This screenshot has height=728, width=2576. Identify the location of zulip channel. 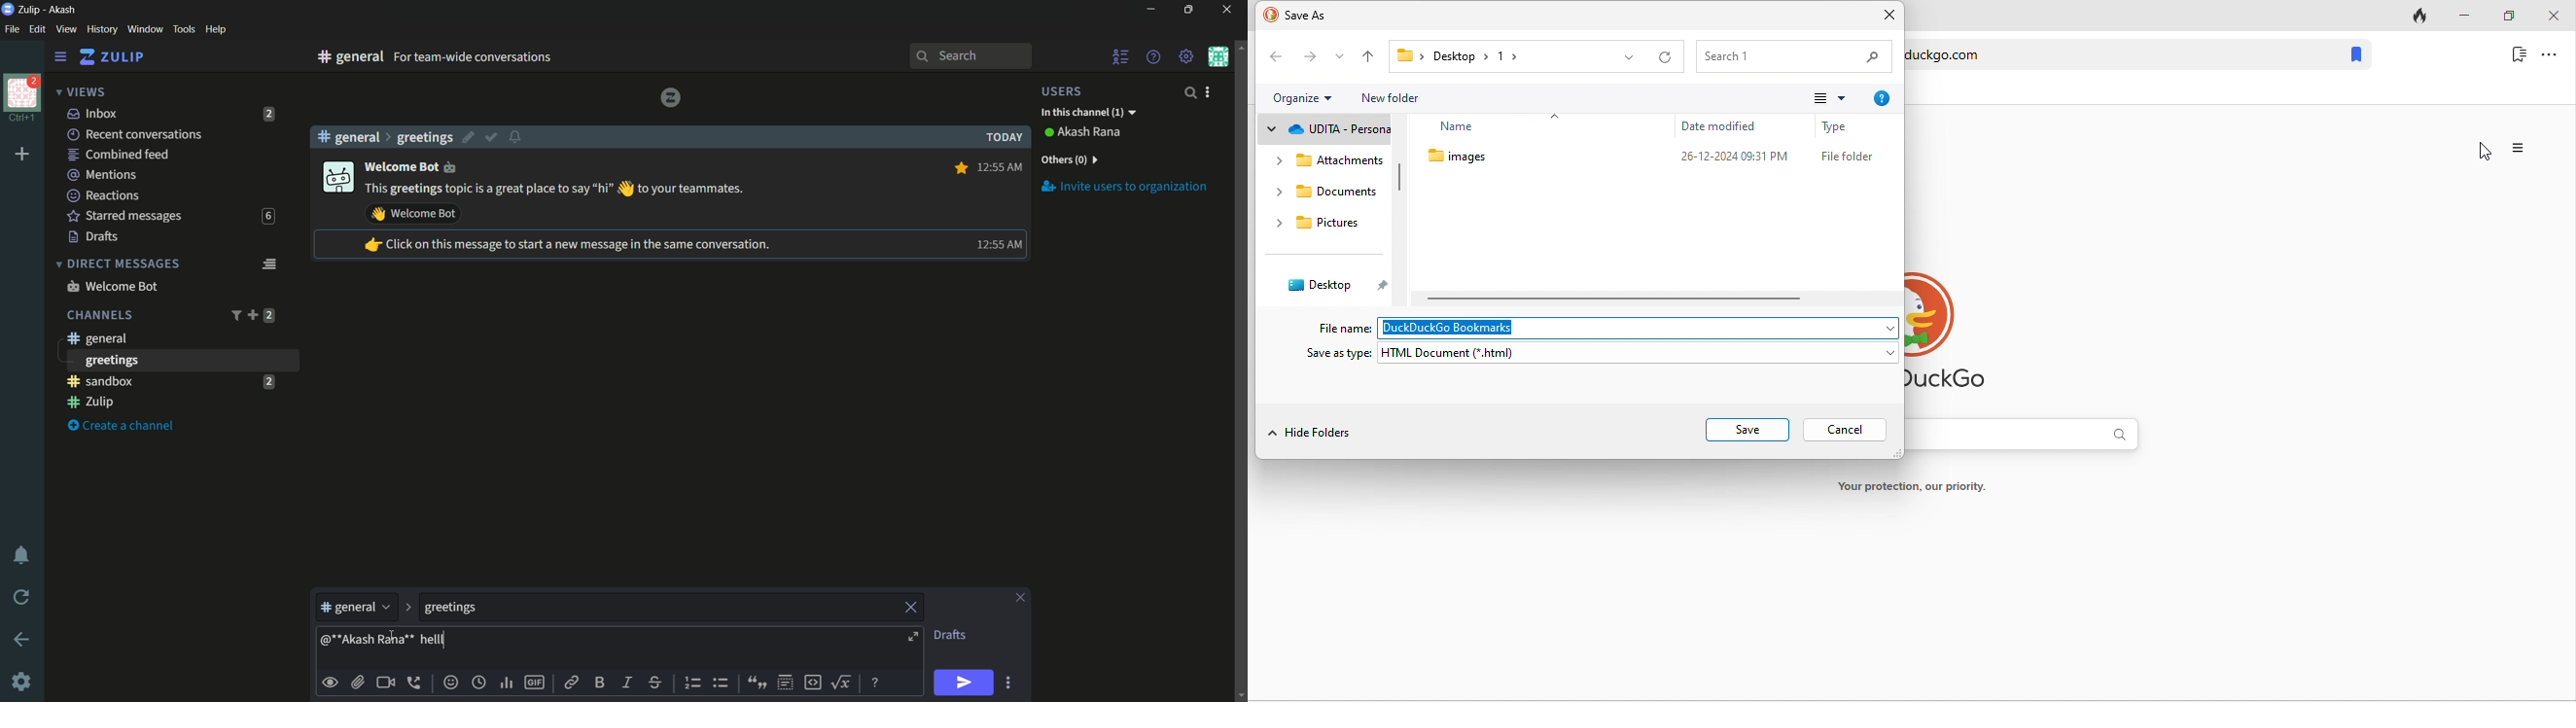
(176, 403).